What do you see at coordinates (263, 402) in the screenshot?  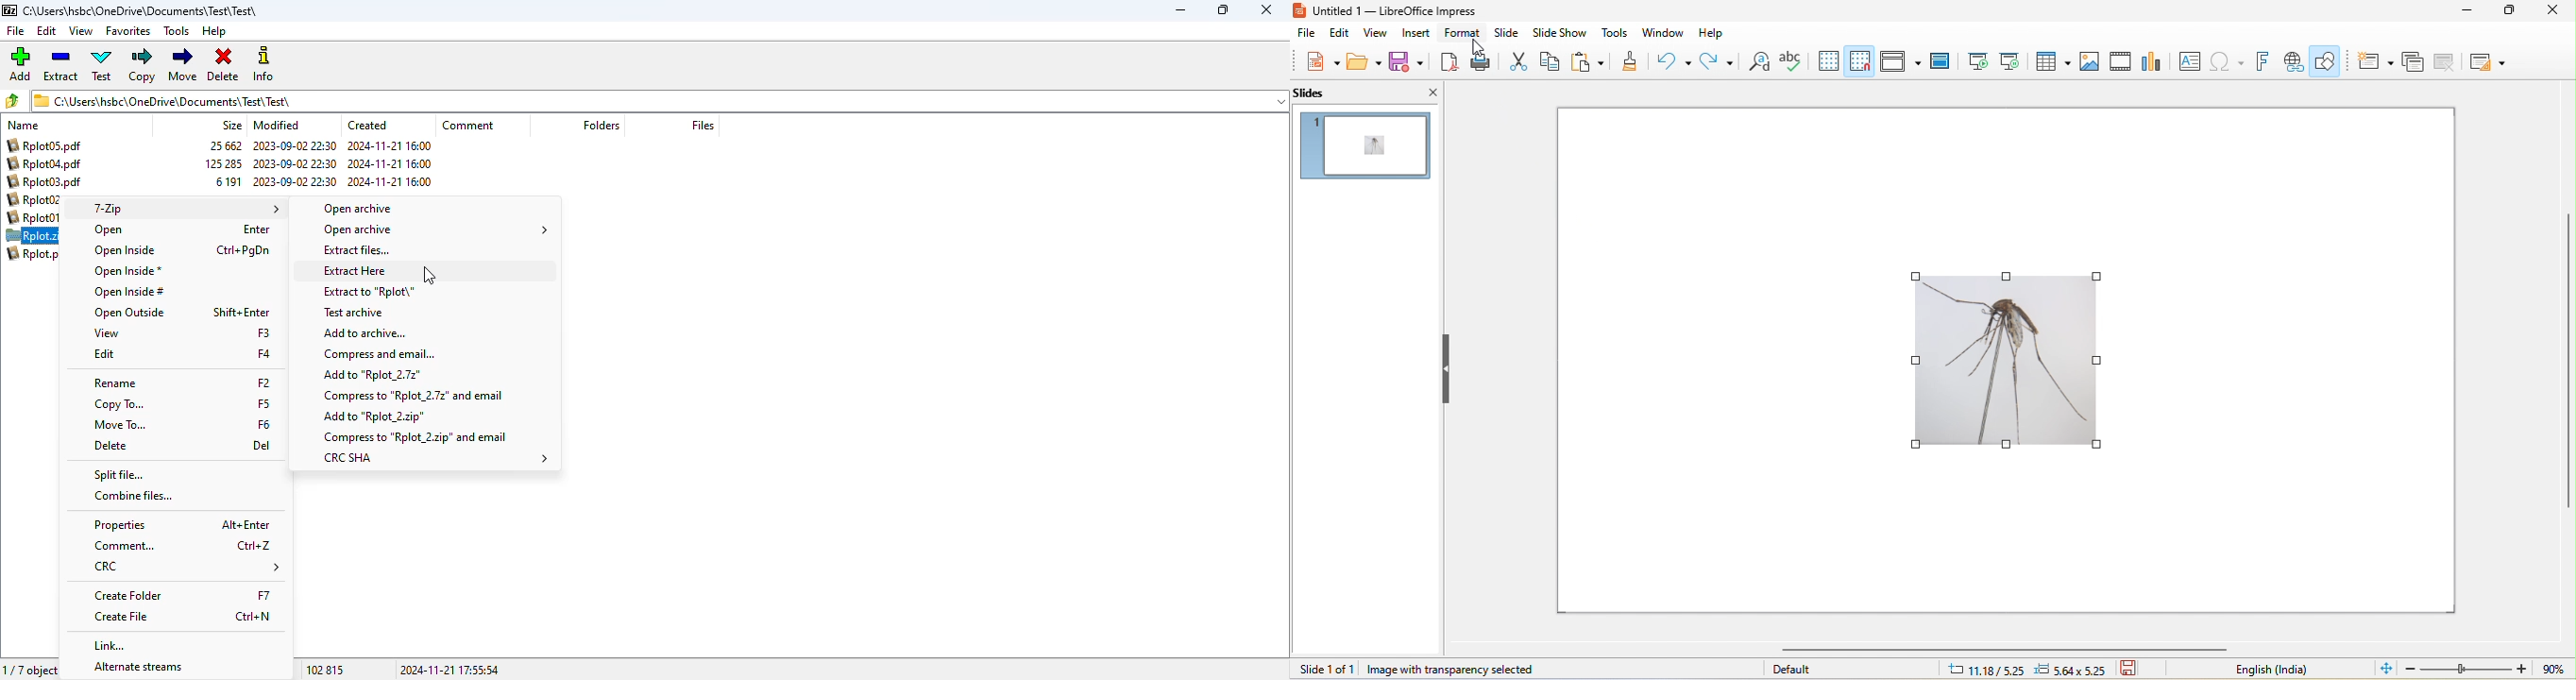 I see `F5` at bounding box center [263, 402].